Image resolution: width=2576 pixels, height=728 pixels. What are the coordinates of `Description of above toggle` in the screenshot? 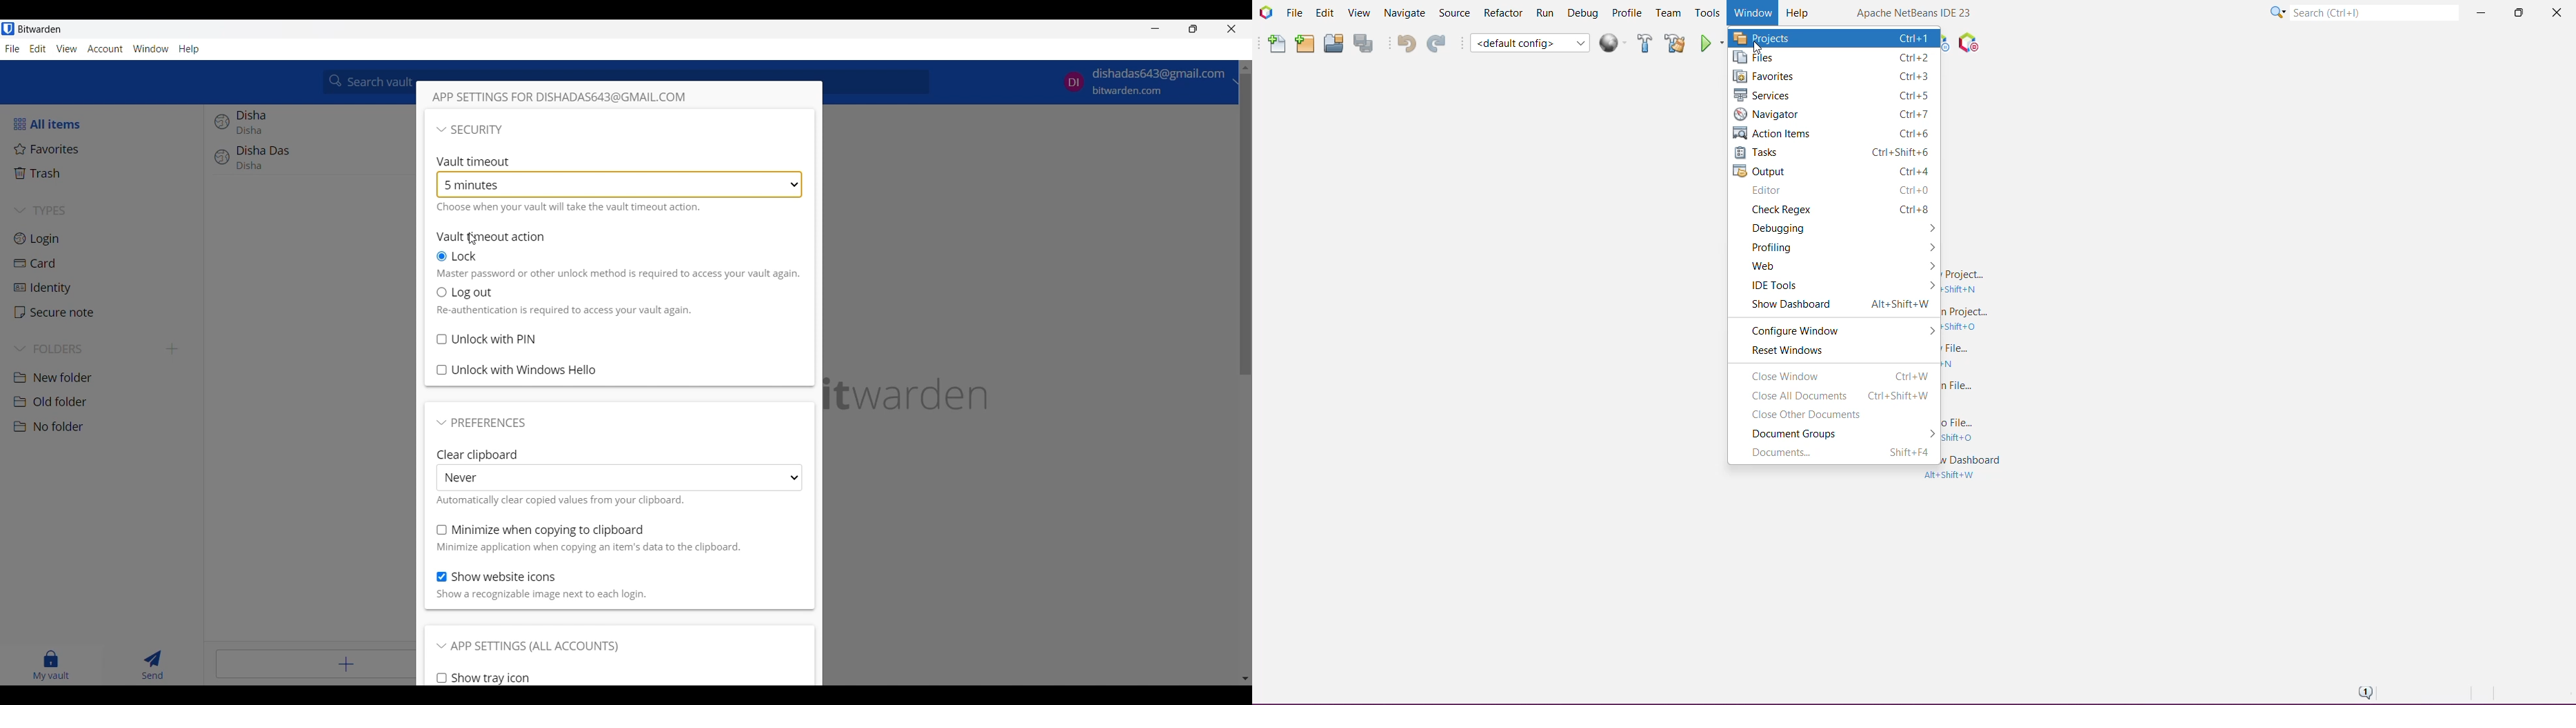 It's located at (542, 595).